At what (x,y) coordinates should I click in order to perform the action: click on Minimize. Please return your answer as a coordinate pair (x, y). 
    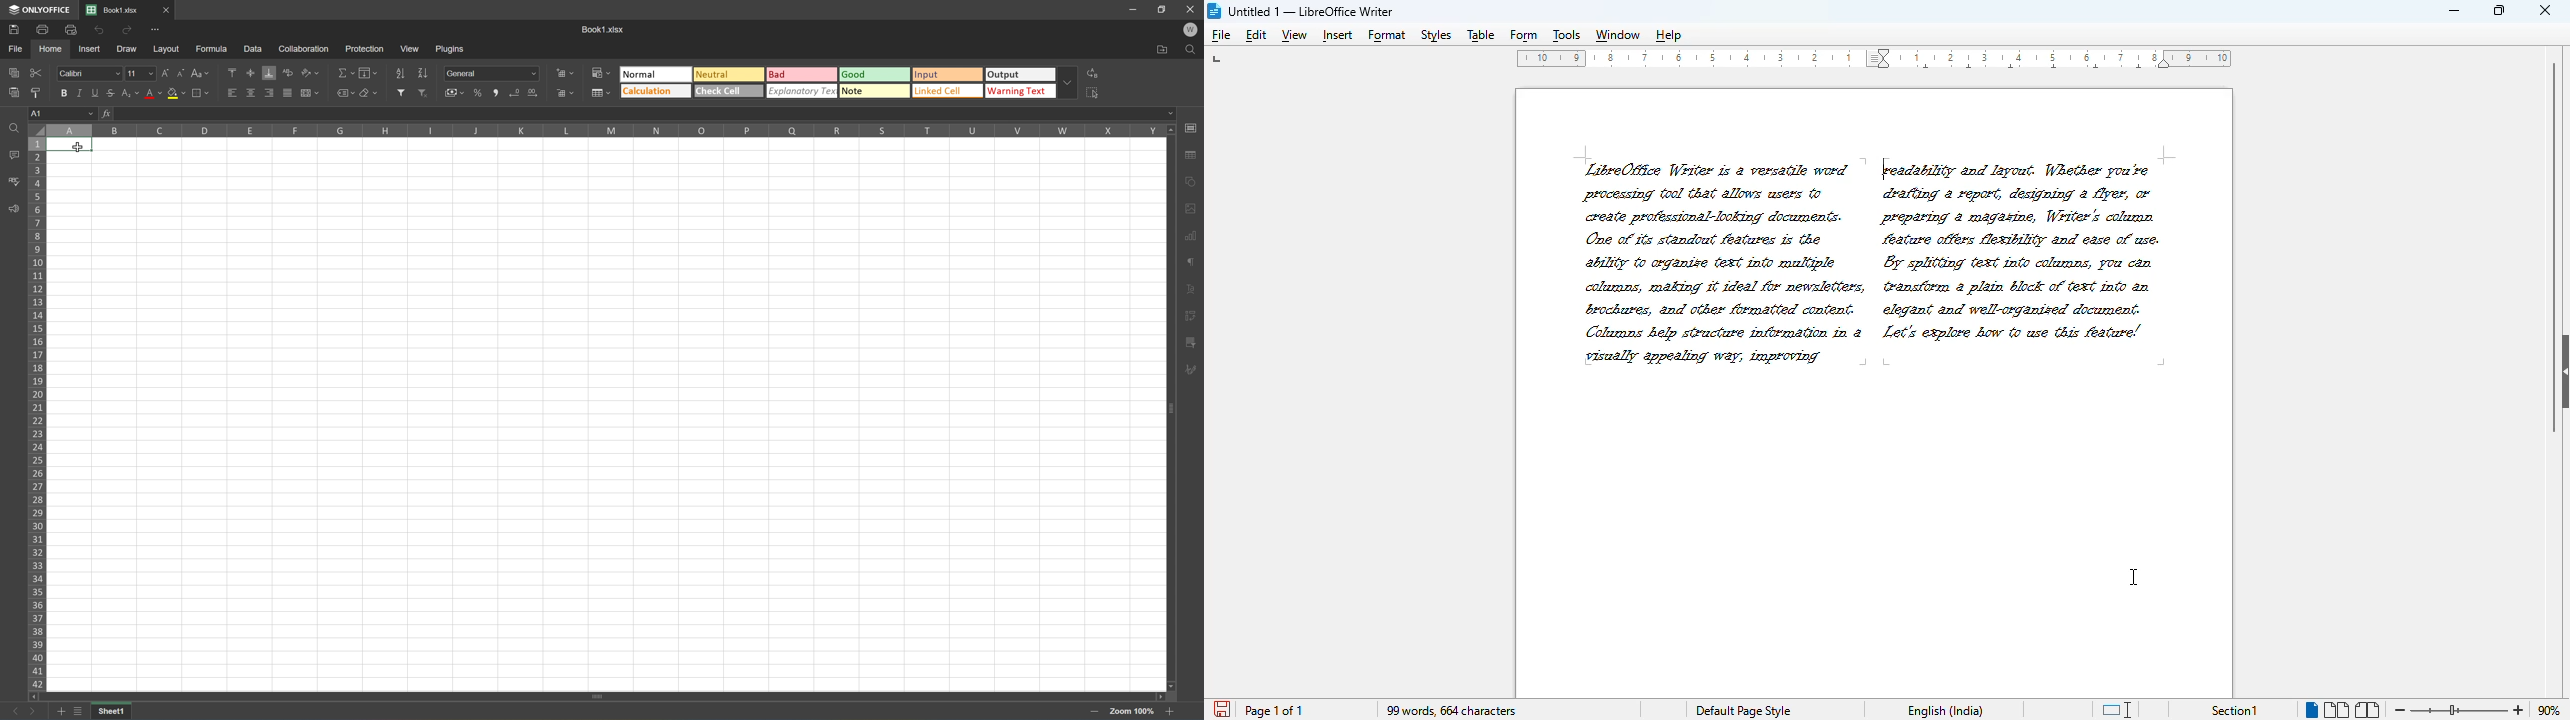
    Looking at the image, I should click on (1135, 9).